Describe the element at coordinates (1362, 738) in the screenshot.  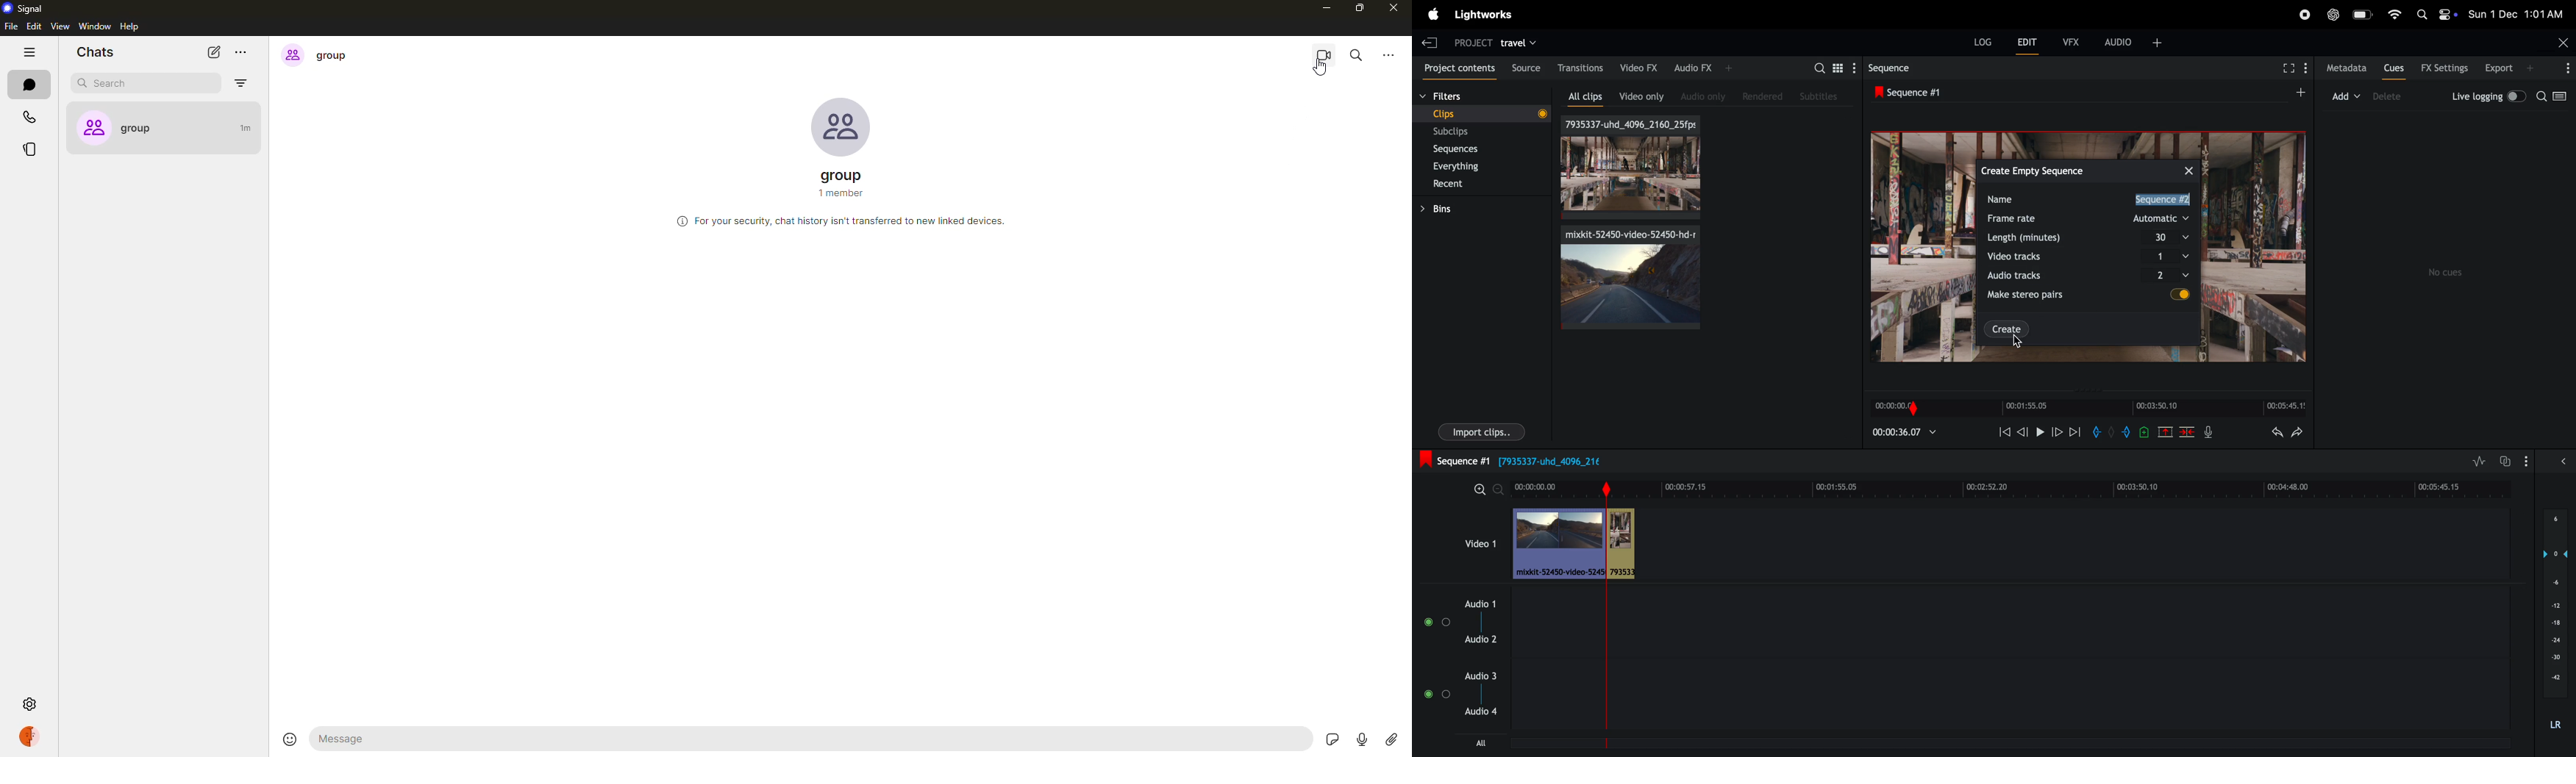
I see `record` at that location.